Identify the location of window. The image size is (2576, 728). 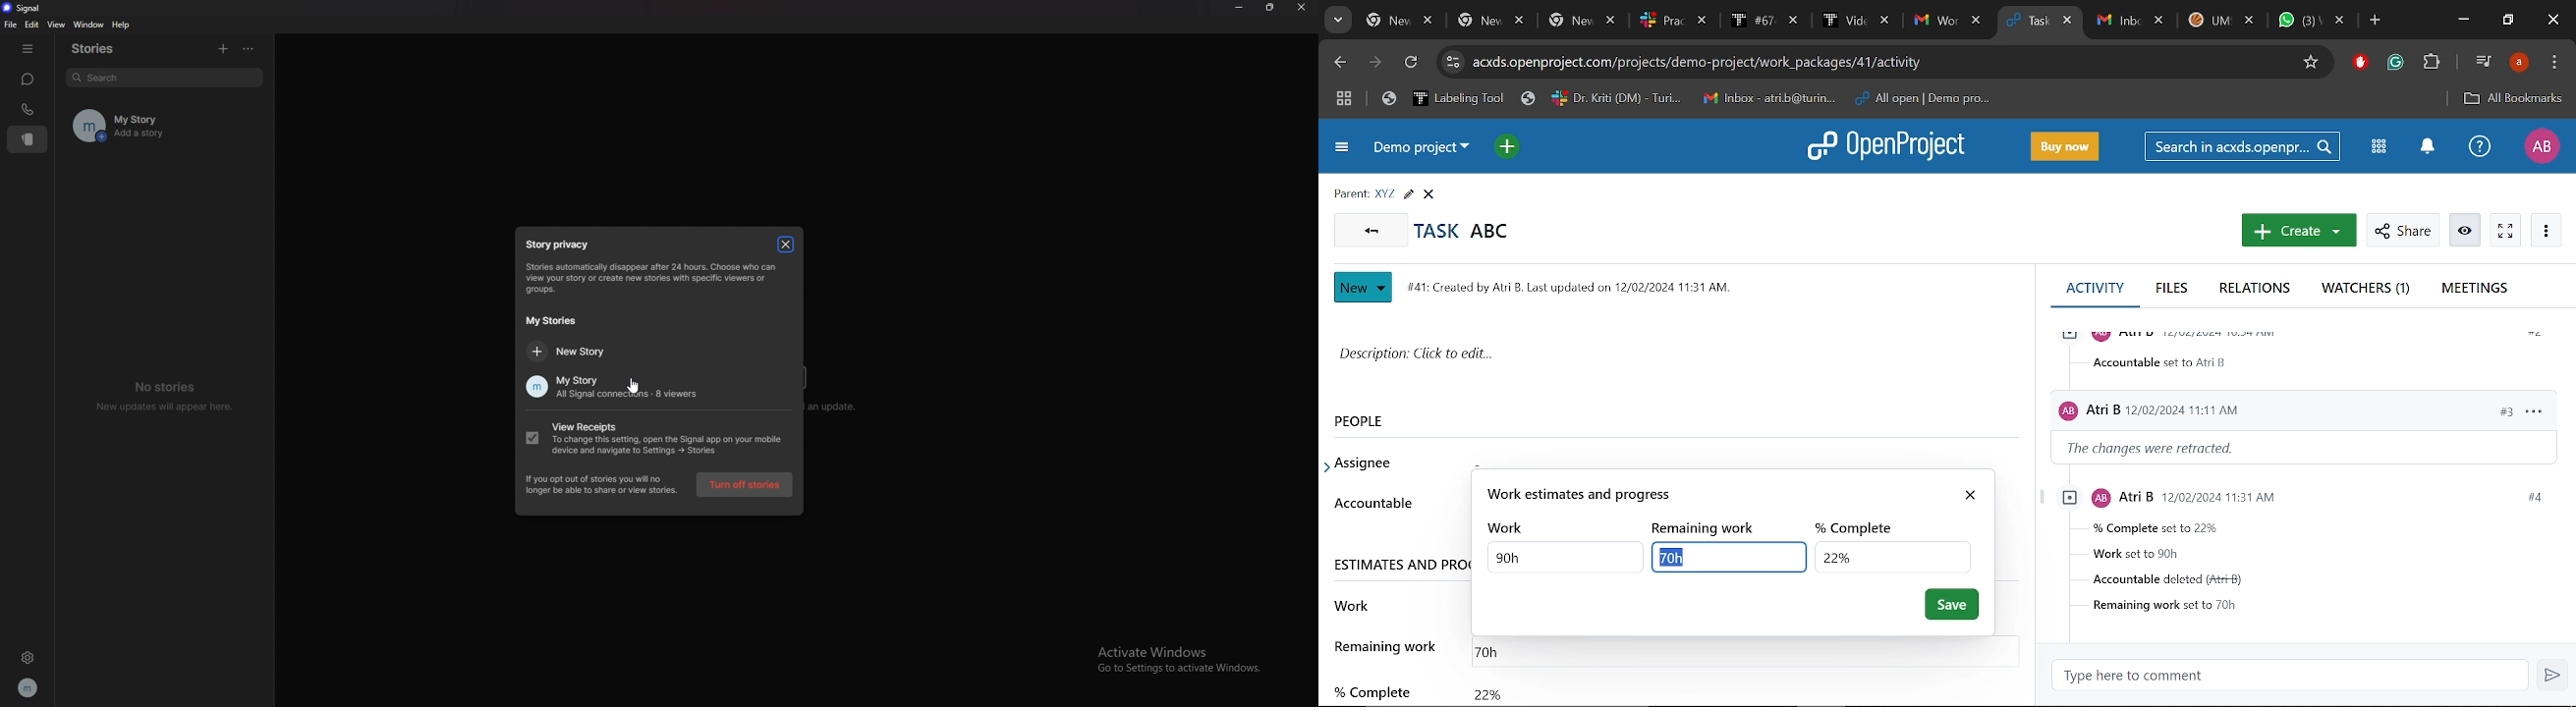
(89, 24).